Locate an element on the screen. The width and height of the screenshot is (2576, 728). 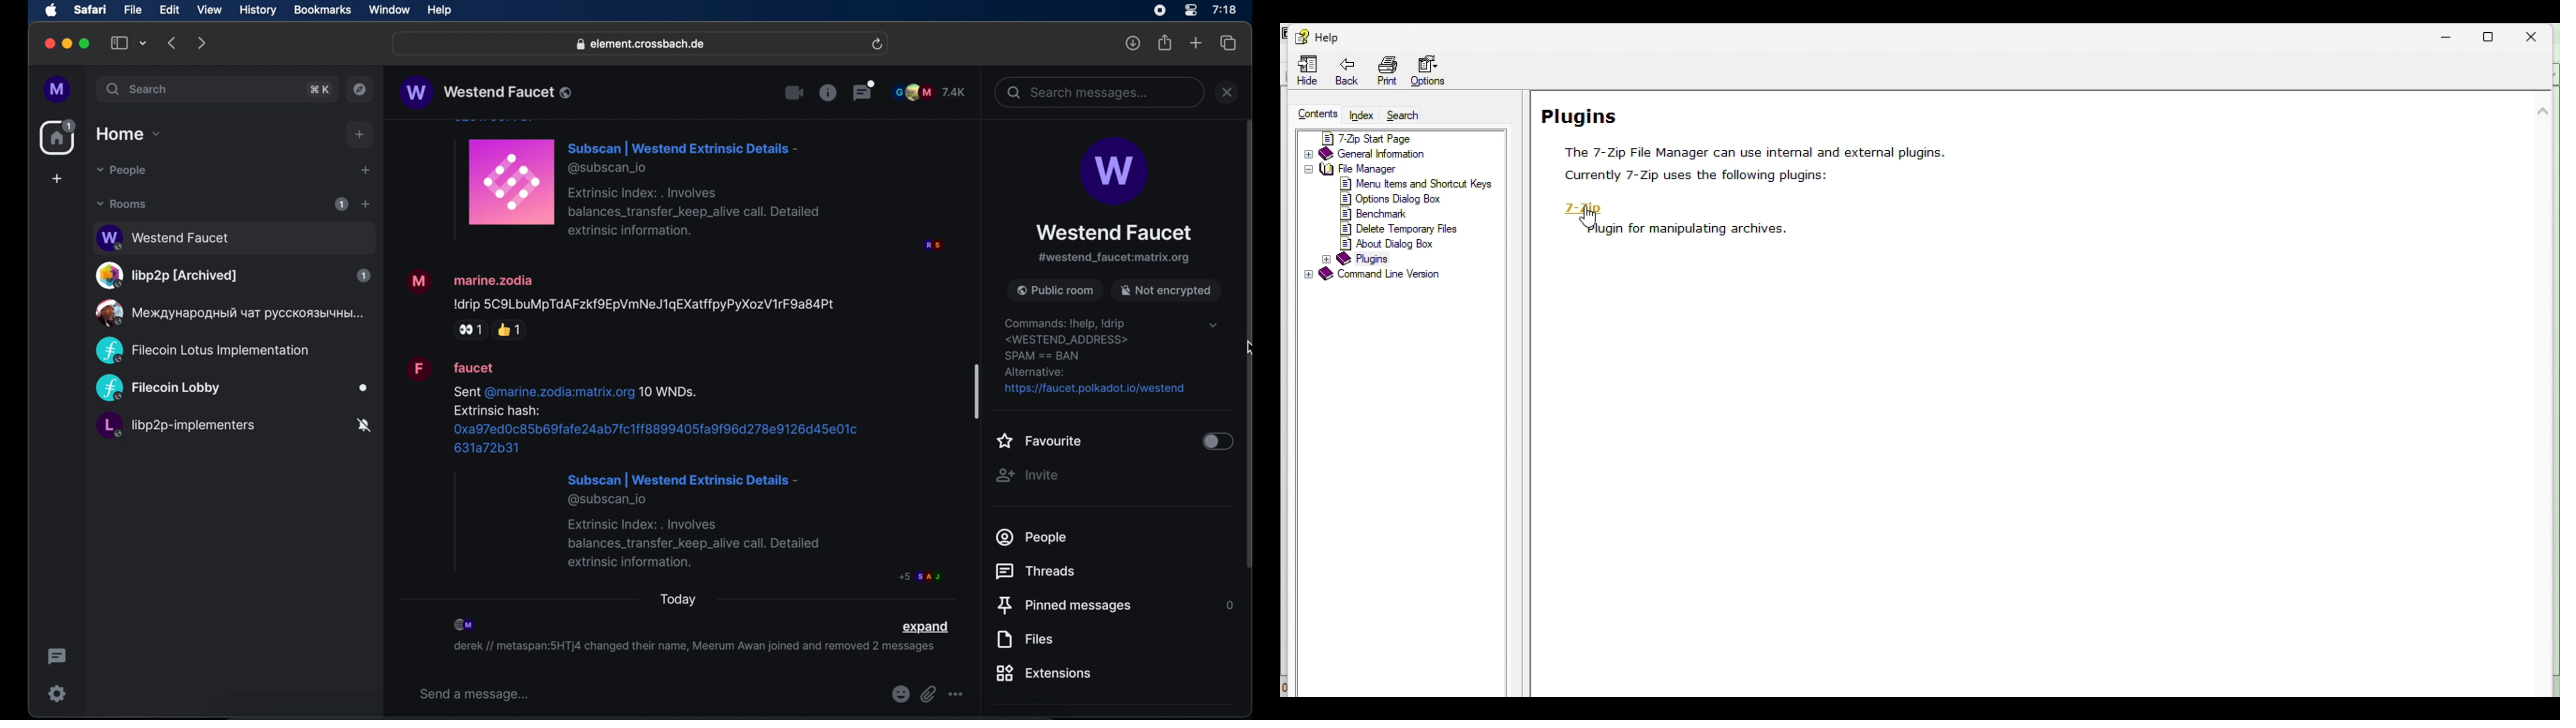
view is located at coordinates (209, 10).